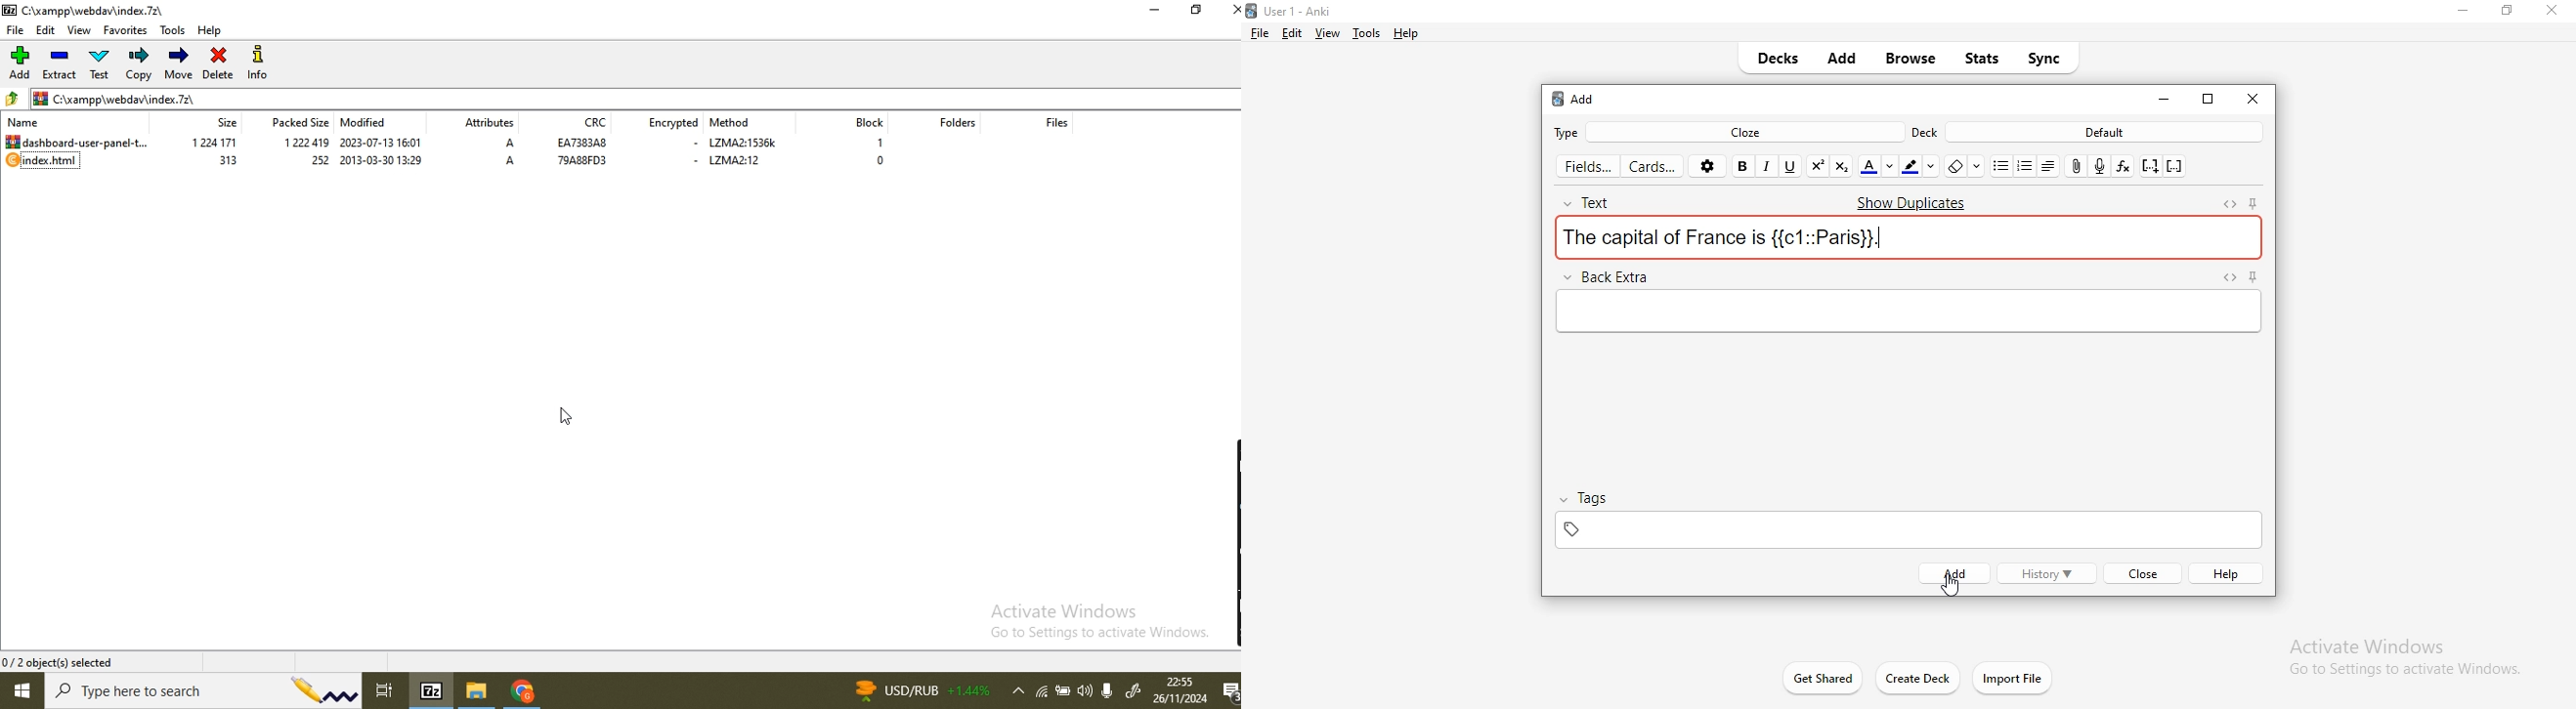 This screenshot has width=2576, height=728. What do you see at coordinates (60, 660) in the screenshot?
I see `0/2 object(s) selected` at bounding box center [60, 660].